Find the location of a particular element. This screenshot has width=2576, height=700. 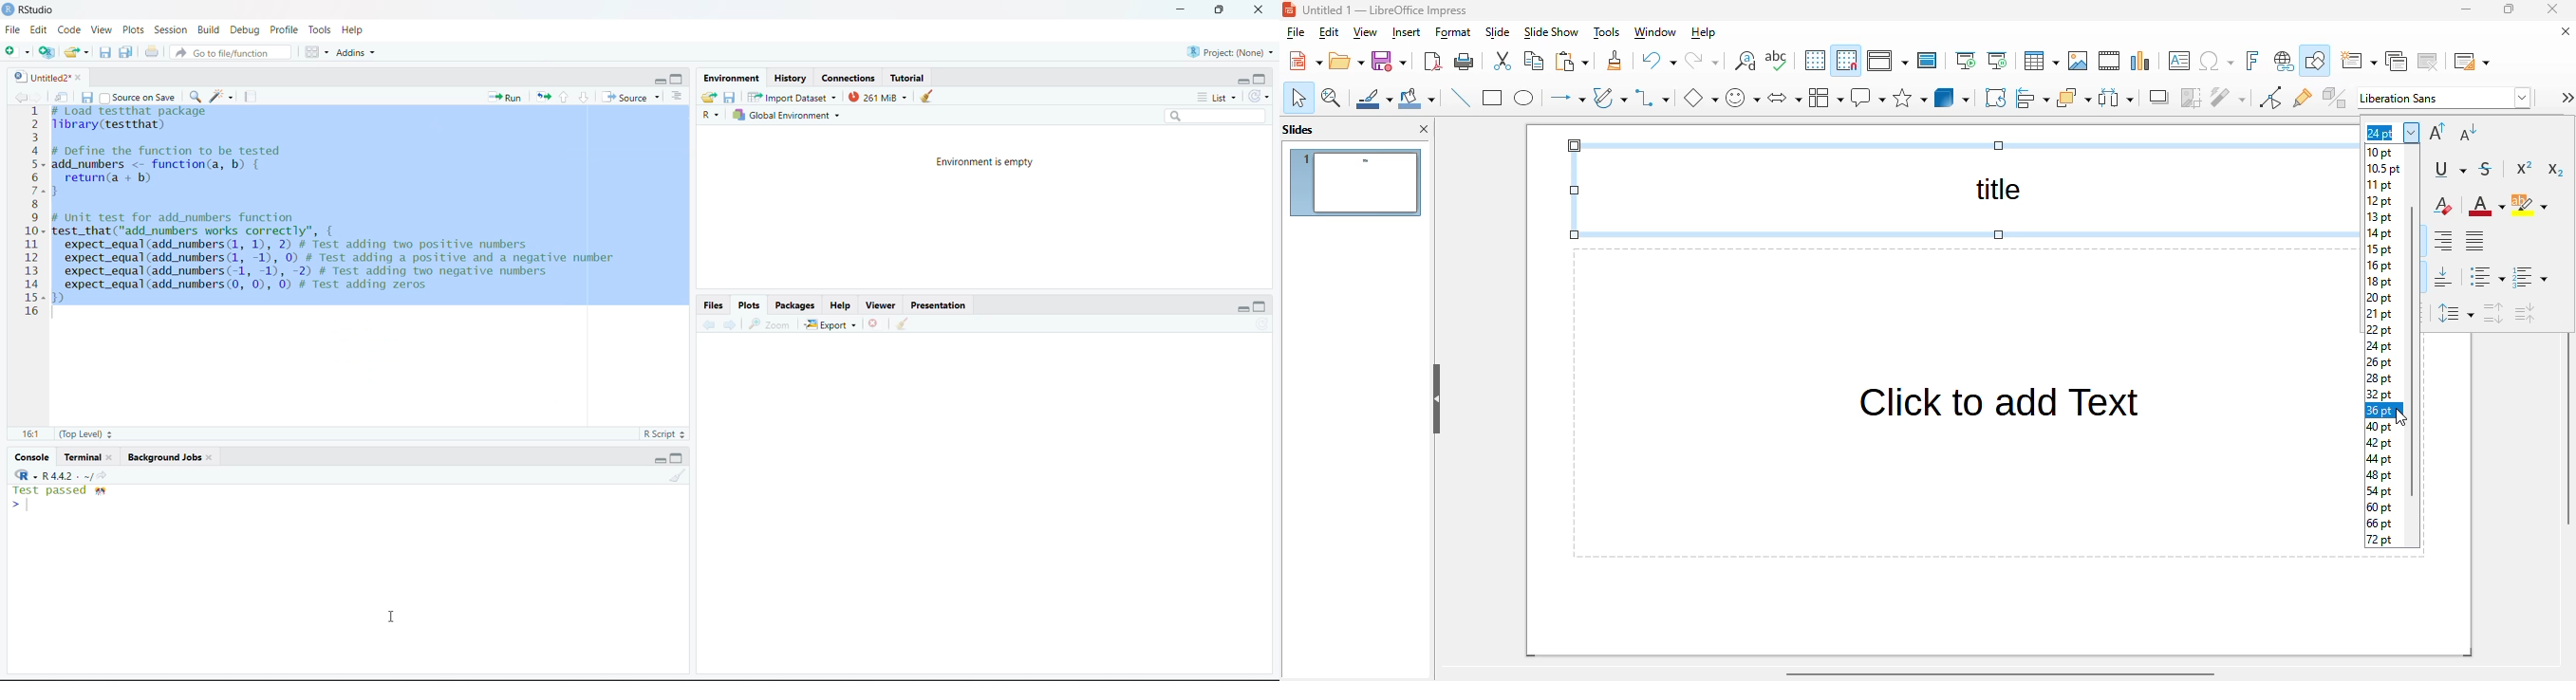

export directly as PDF is located at coordinates (1434, 62).